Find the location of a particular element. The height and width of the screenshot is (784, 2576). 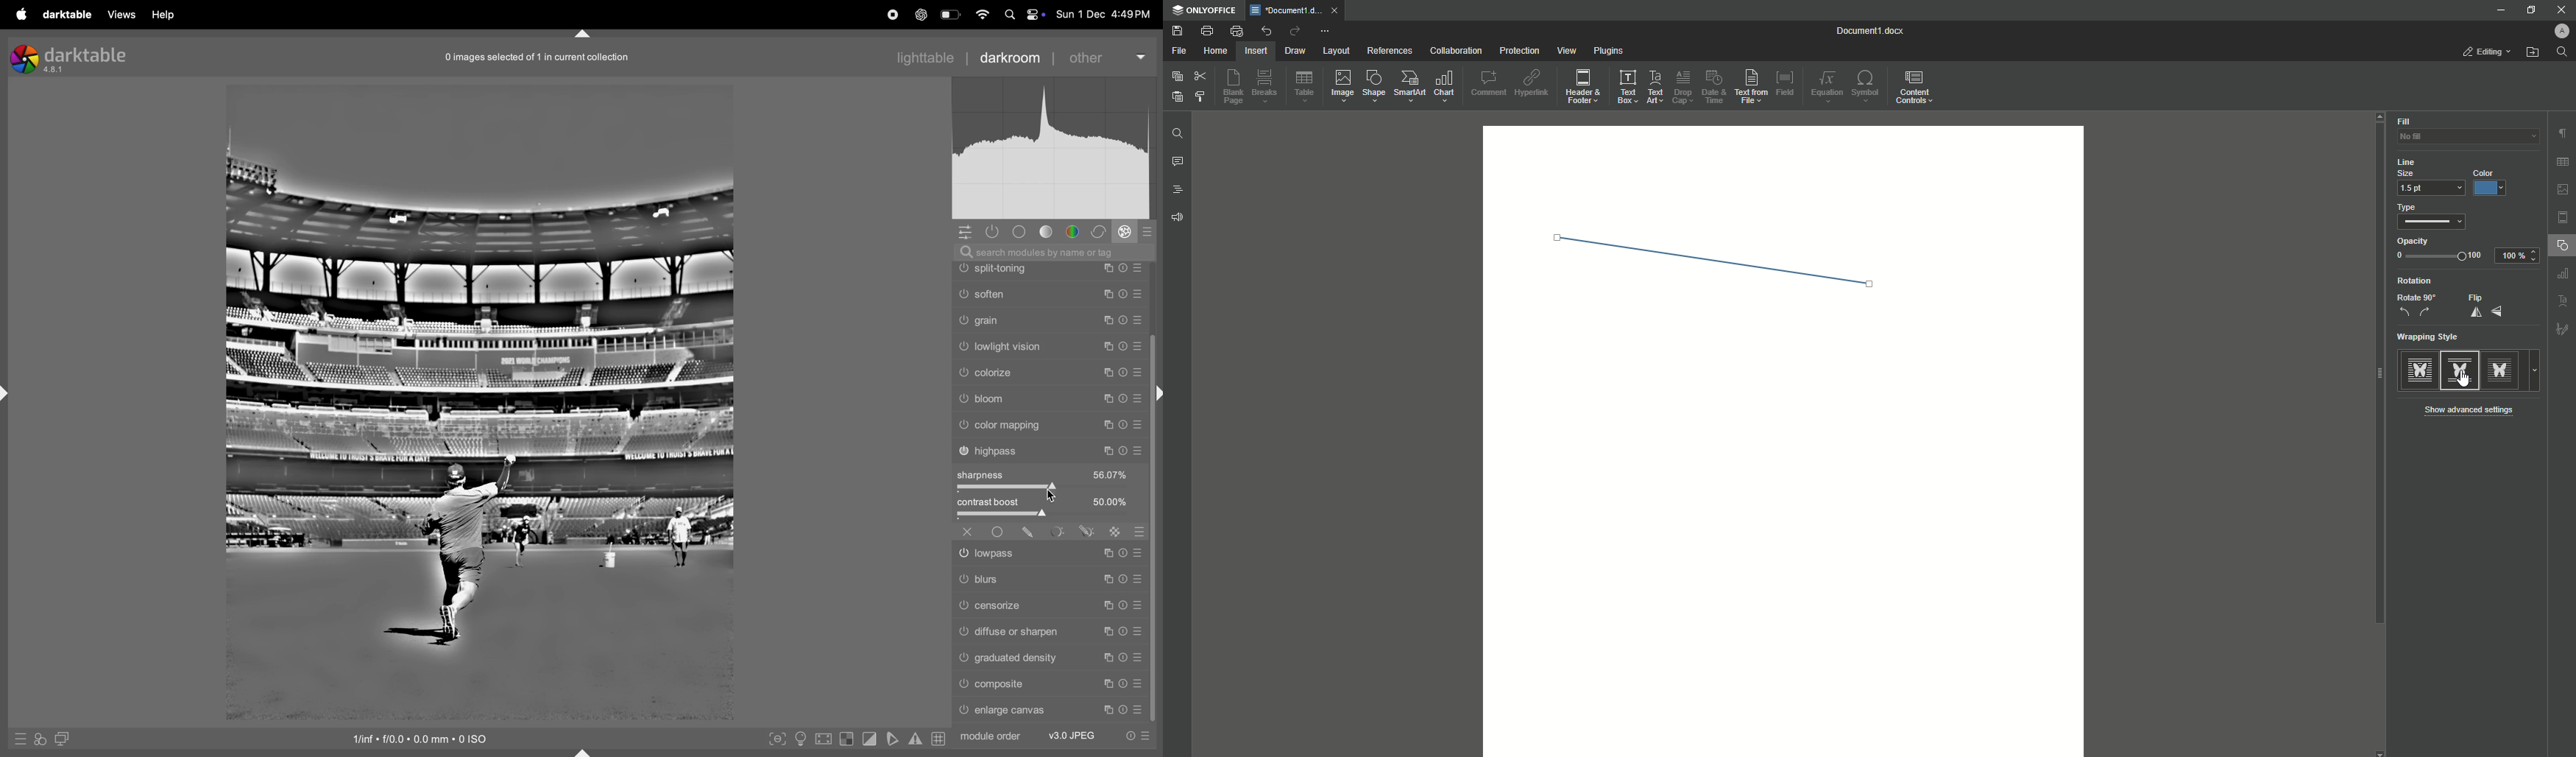

darkroom is located at coordinates (1008, 56).